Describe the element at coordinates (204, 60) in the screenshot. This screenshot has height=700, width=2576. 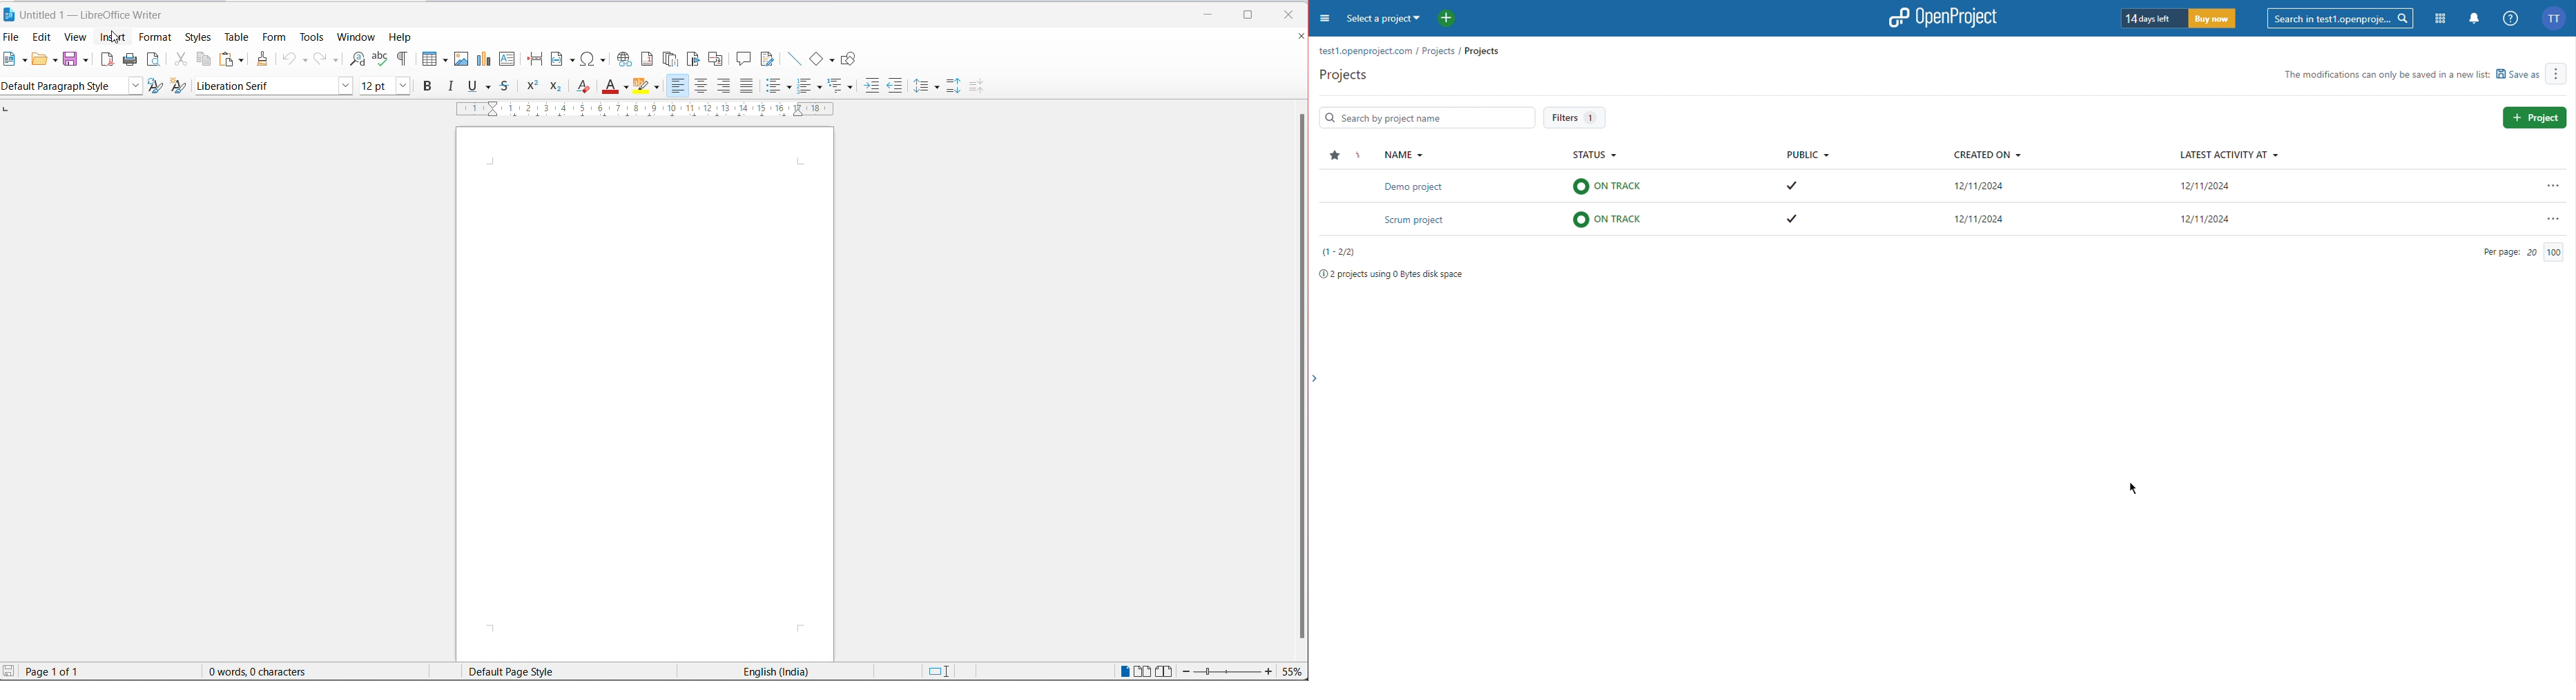
I see `copy` at that location.